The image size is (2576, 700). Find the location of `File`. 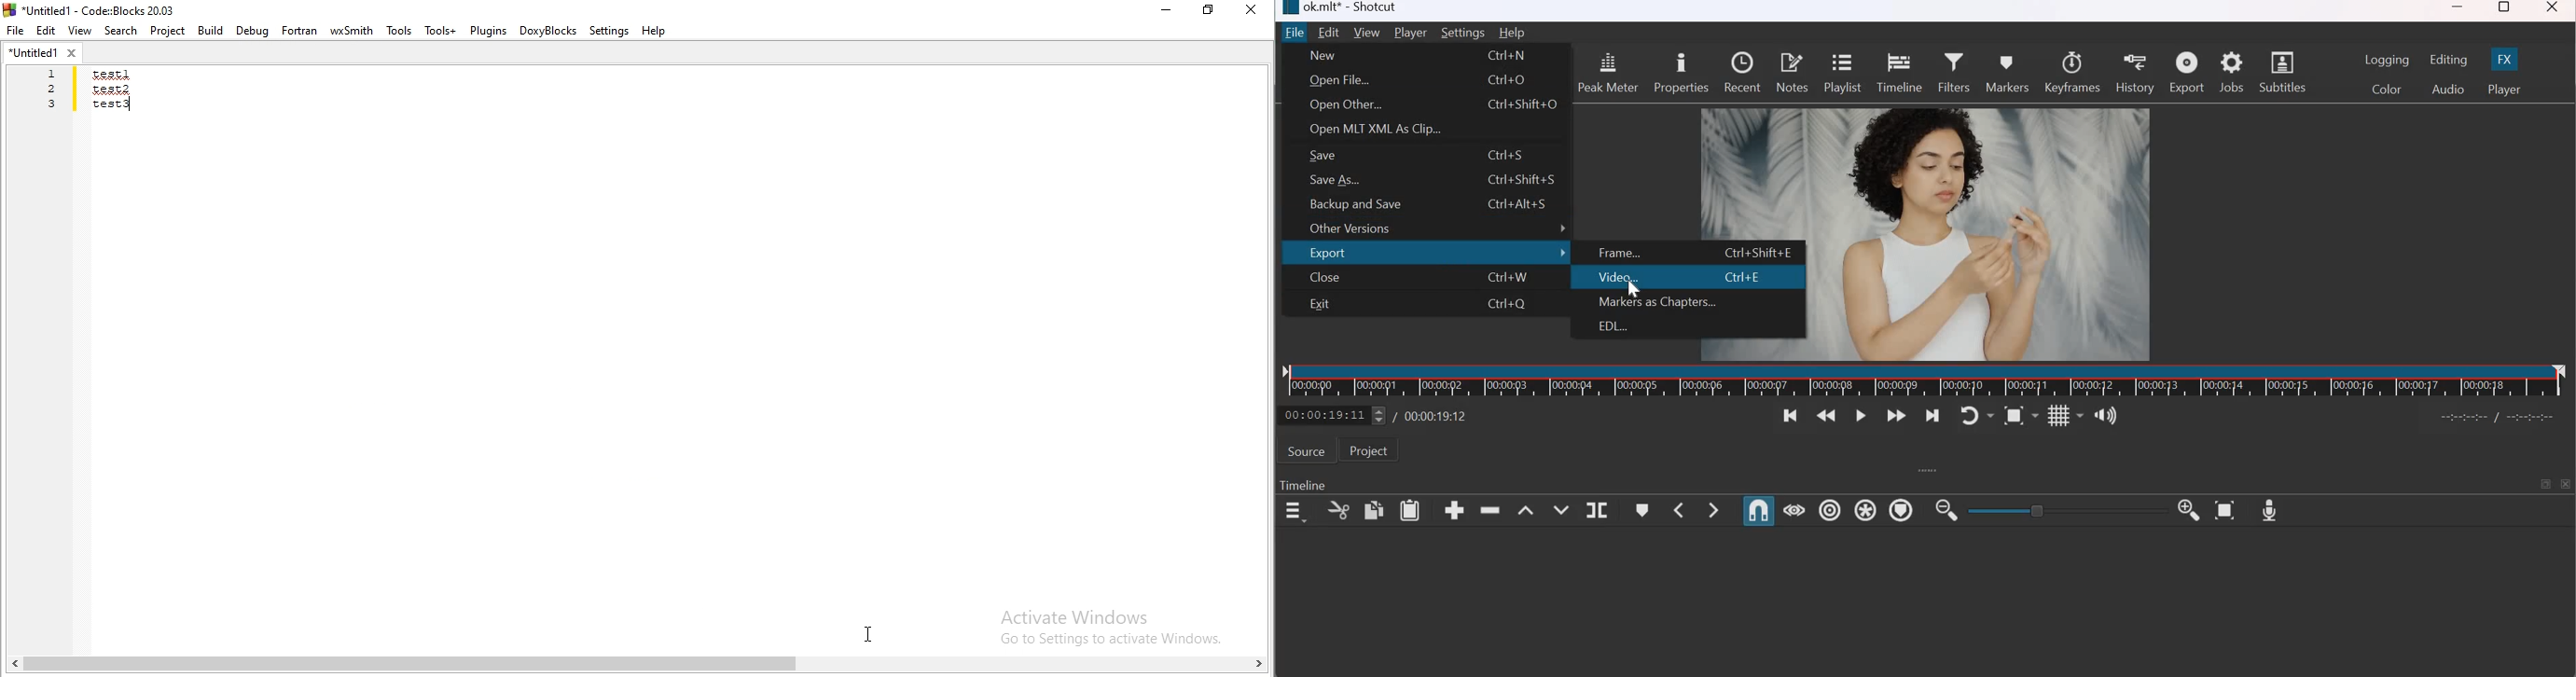

File is located at coordinates (1296, 33).